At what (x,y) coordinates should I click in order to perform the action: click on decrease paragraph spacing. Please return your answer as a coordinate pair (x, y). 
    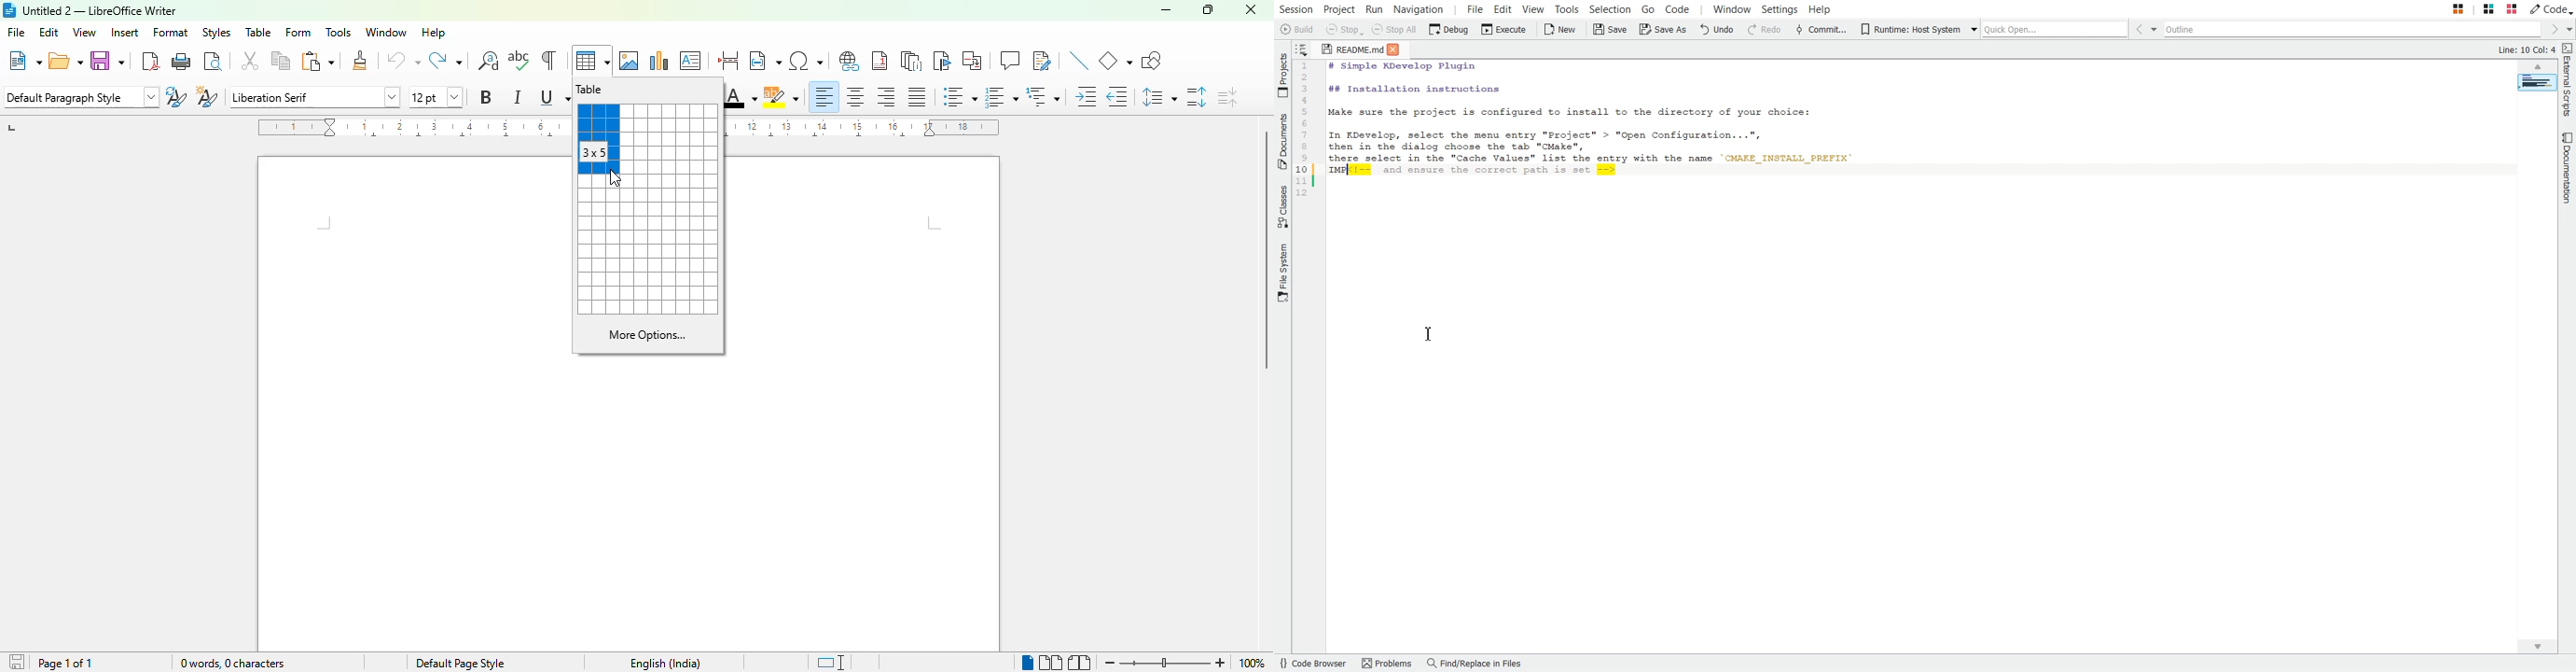
    Looking at the image, I should click on (1227, 97).